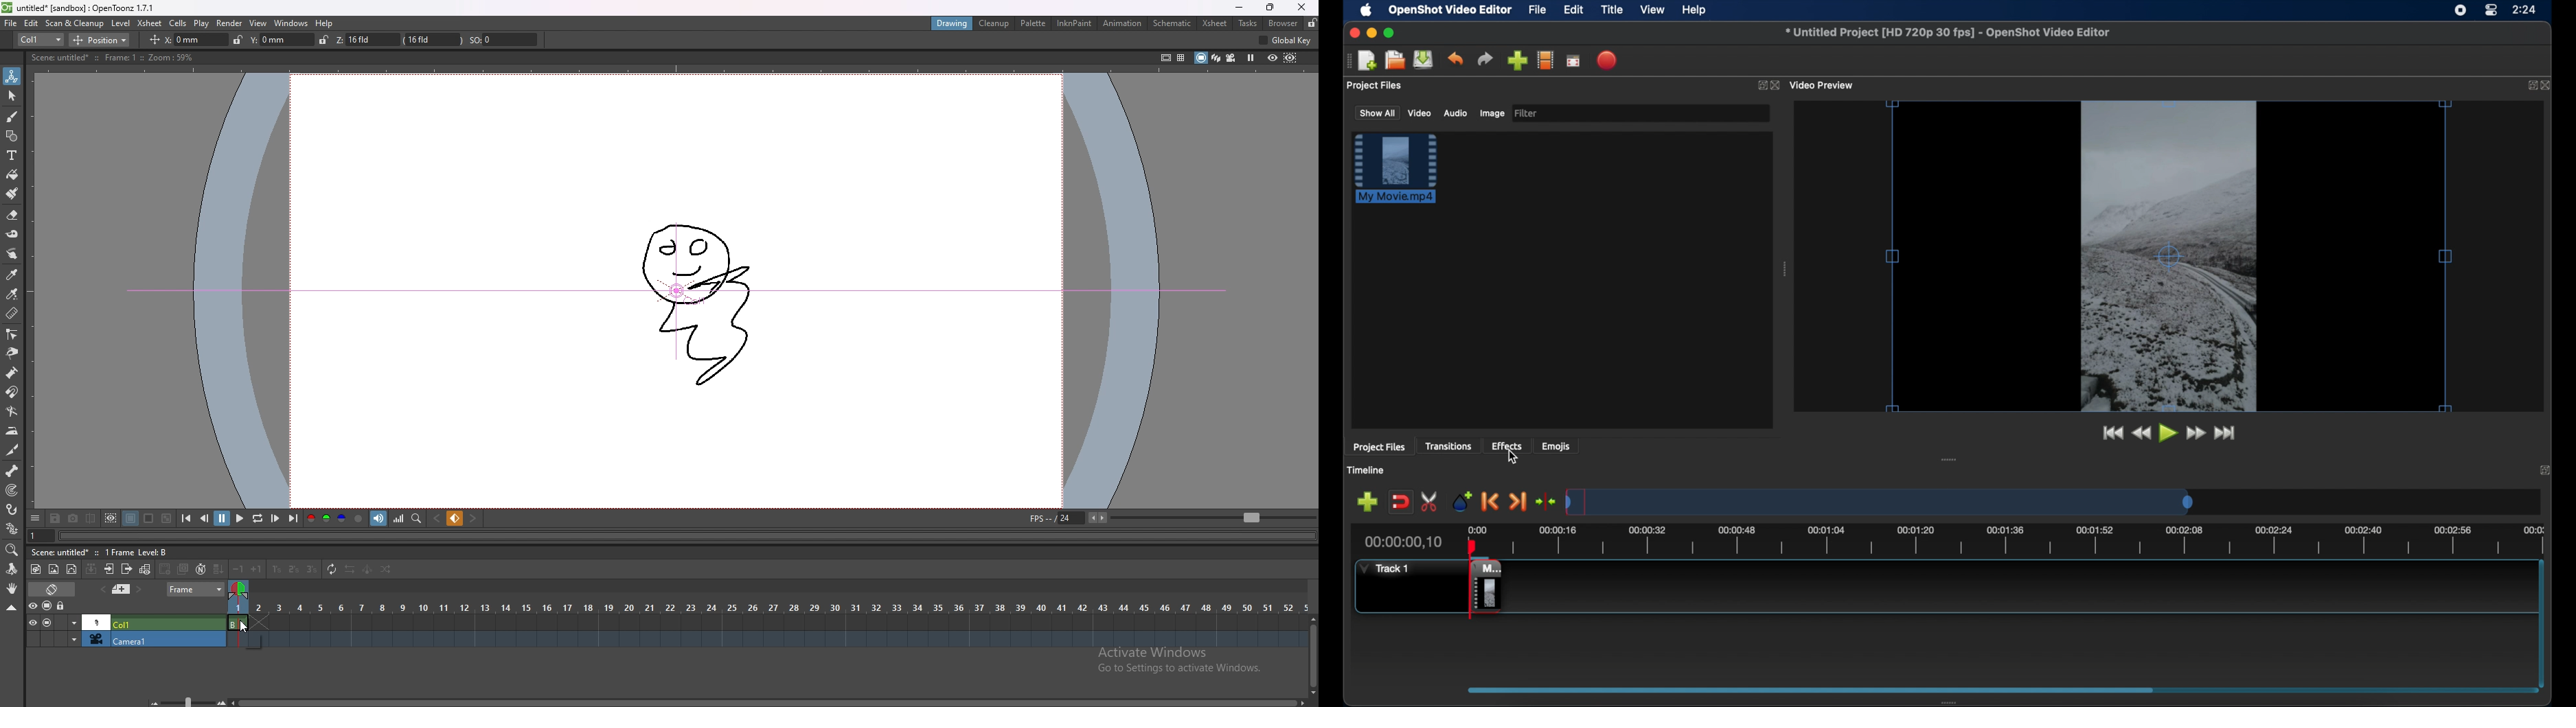  What do you see at coordinates (240, 589) in the screenshot?
I see `frame selector` at bounding box center [240, 589].